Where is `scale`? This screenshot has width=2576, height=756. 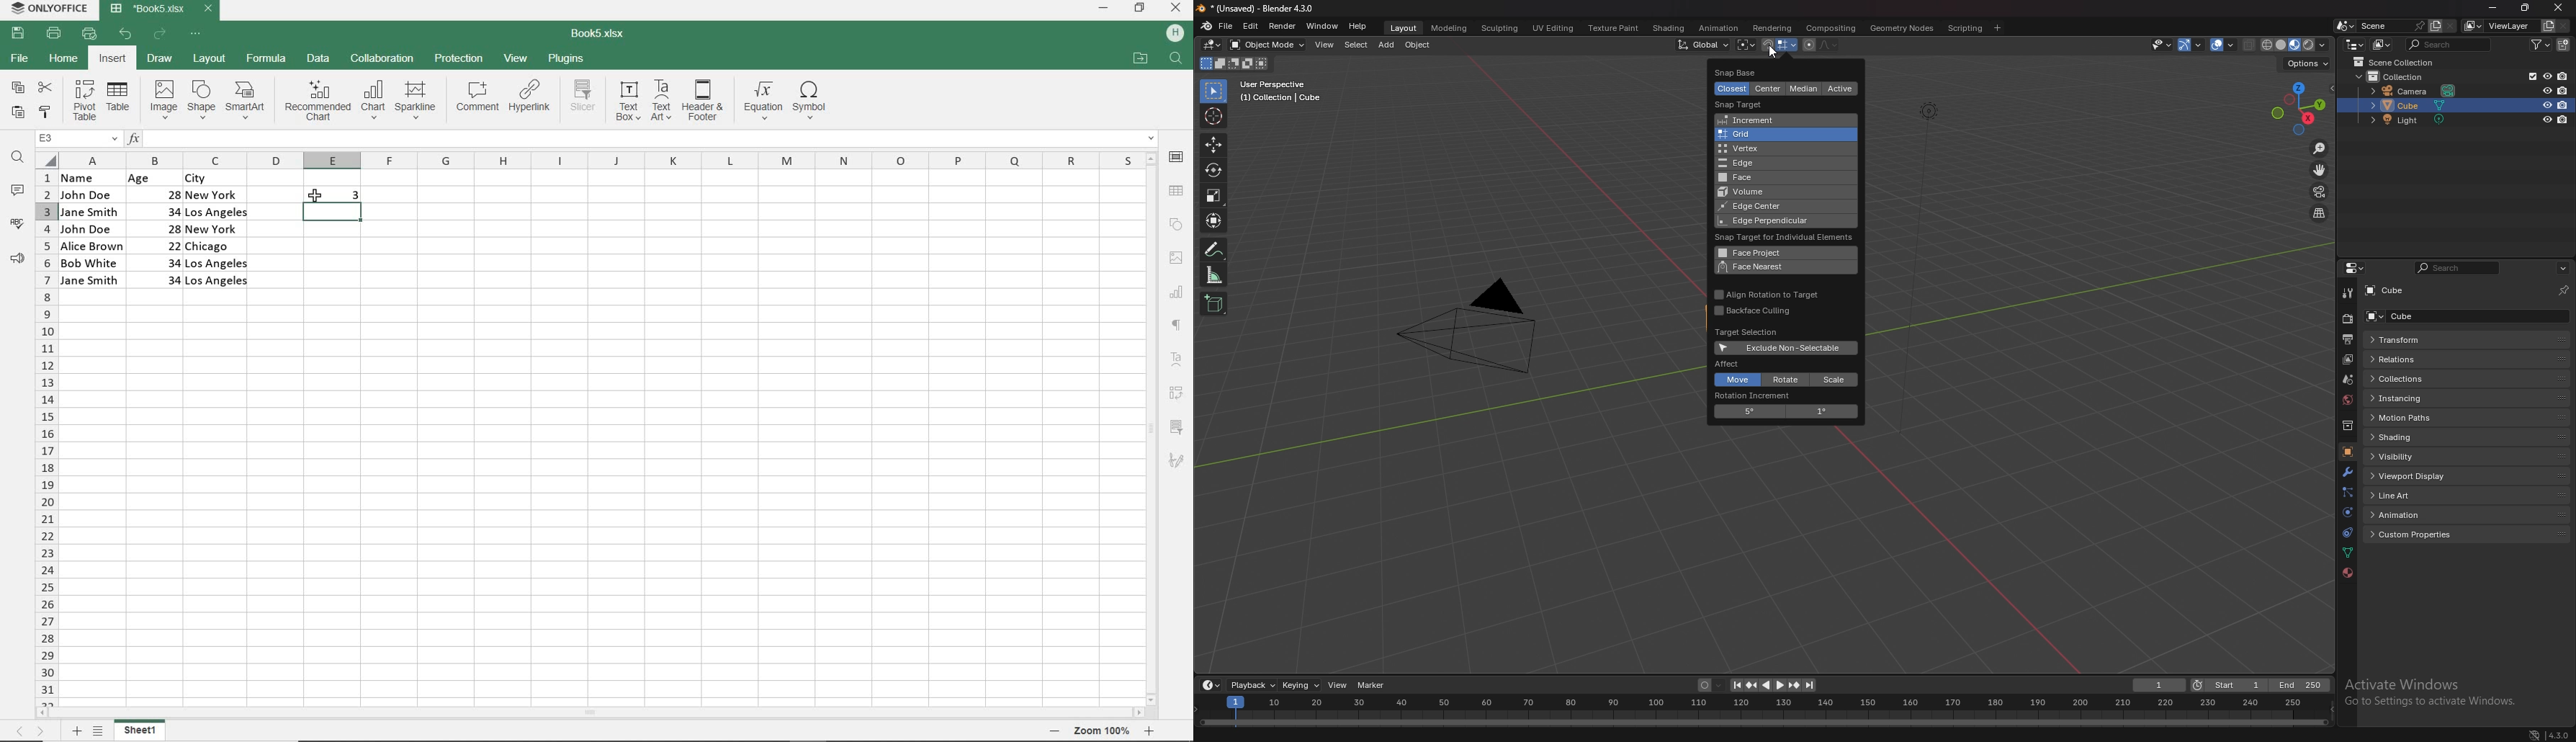 scale is located at coordinates (1834, 380).